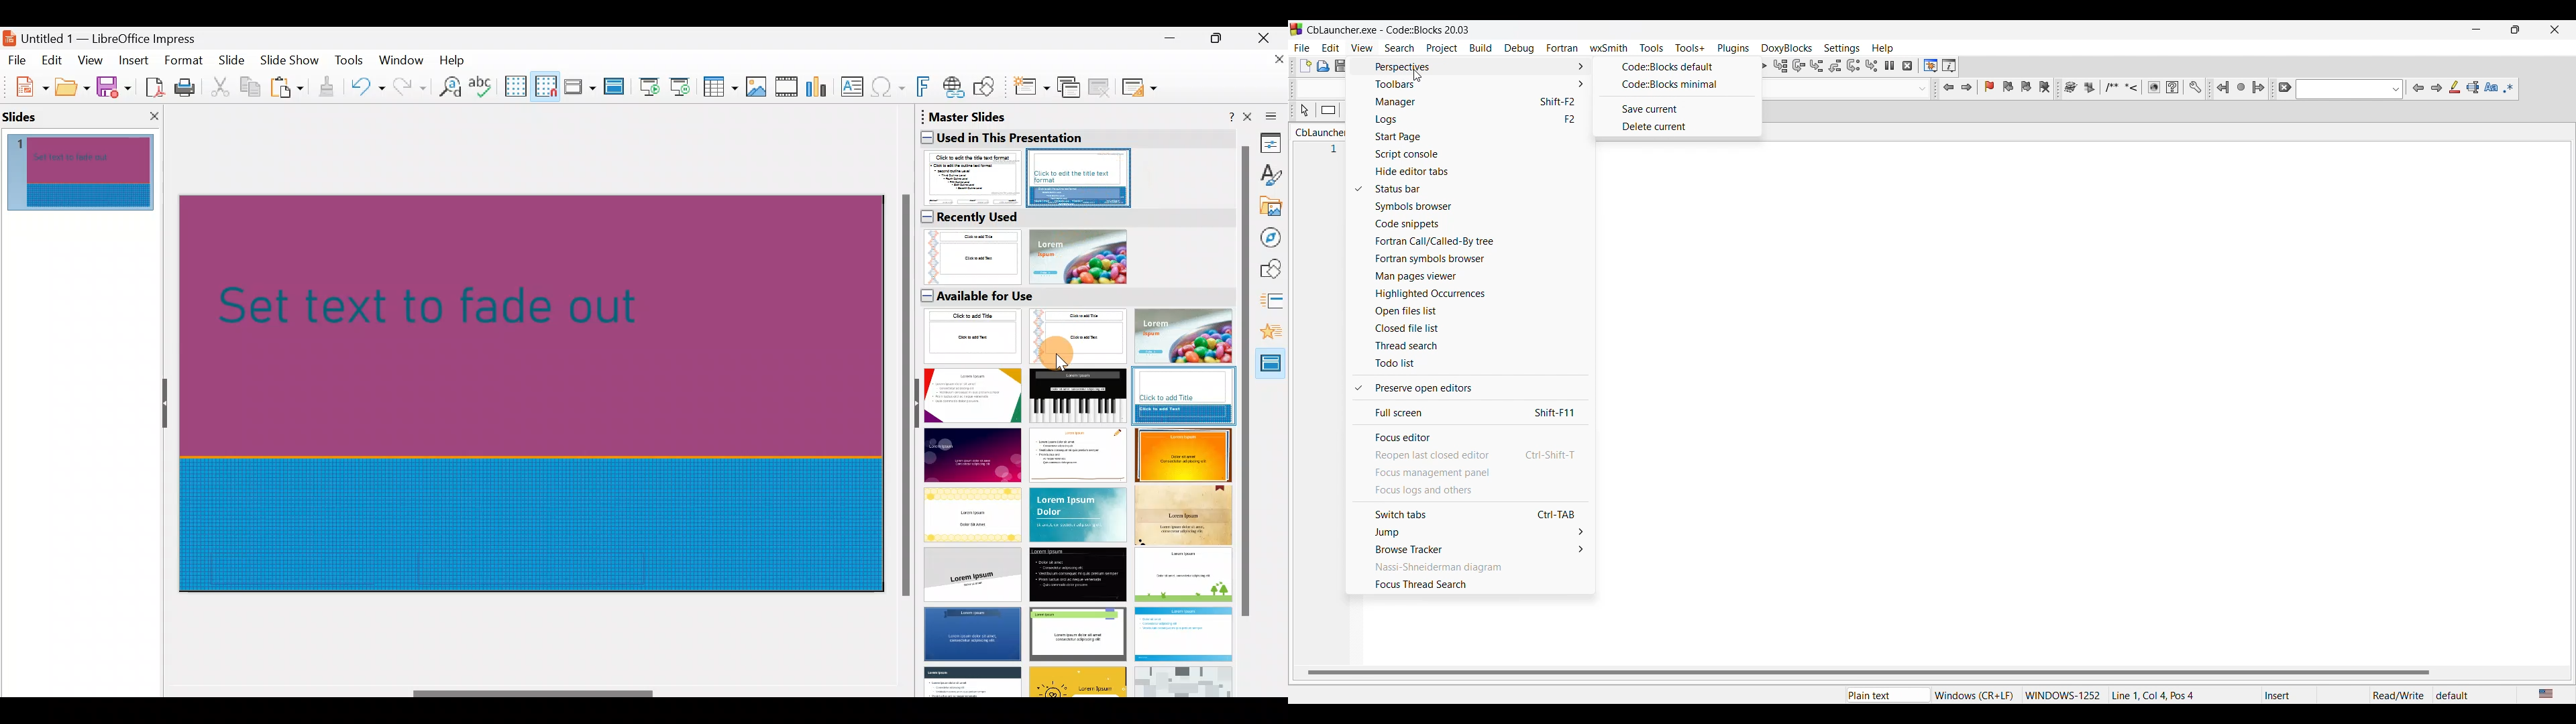 The image size is (2576, 728). Describe the element at coordinates (1074, 491) in the screenshot. I see `Slides available for use` at that location.